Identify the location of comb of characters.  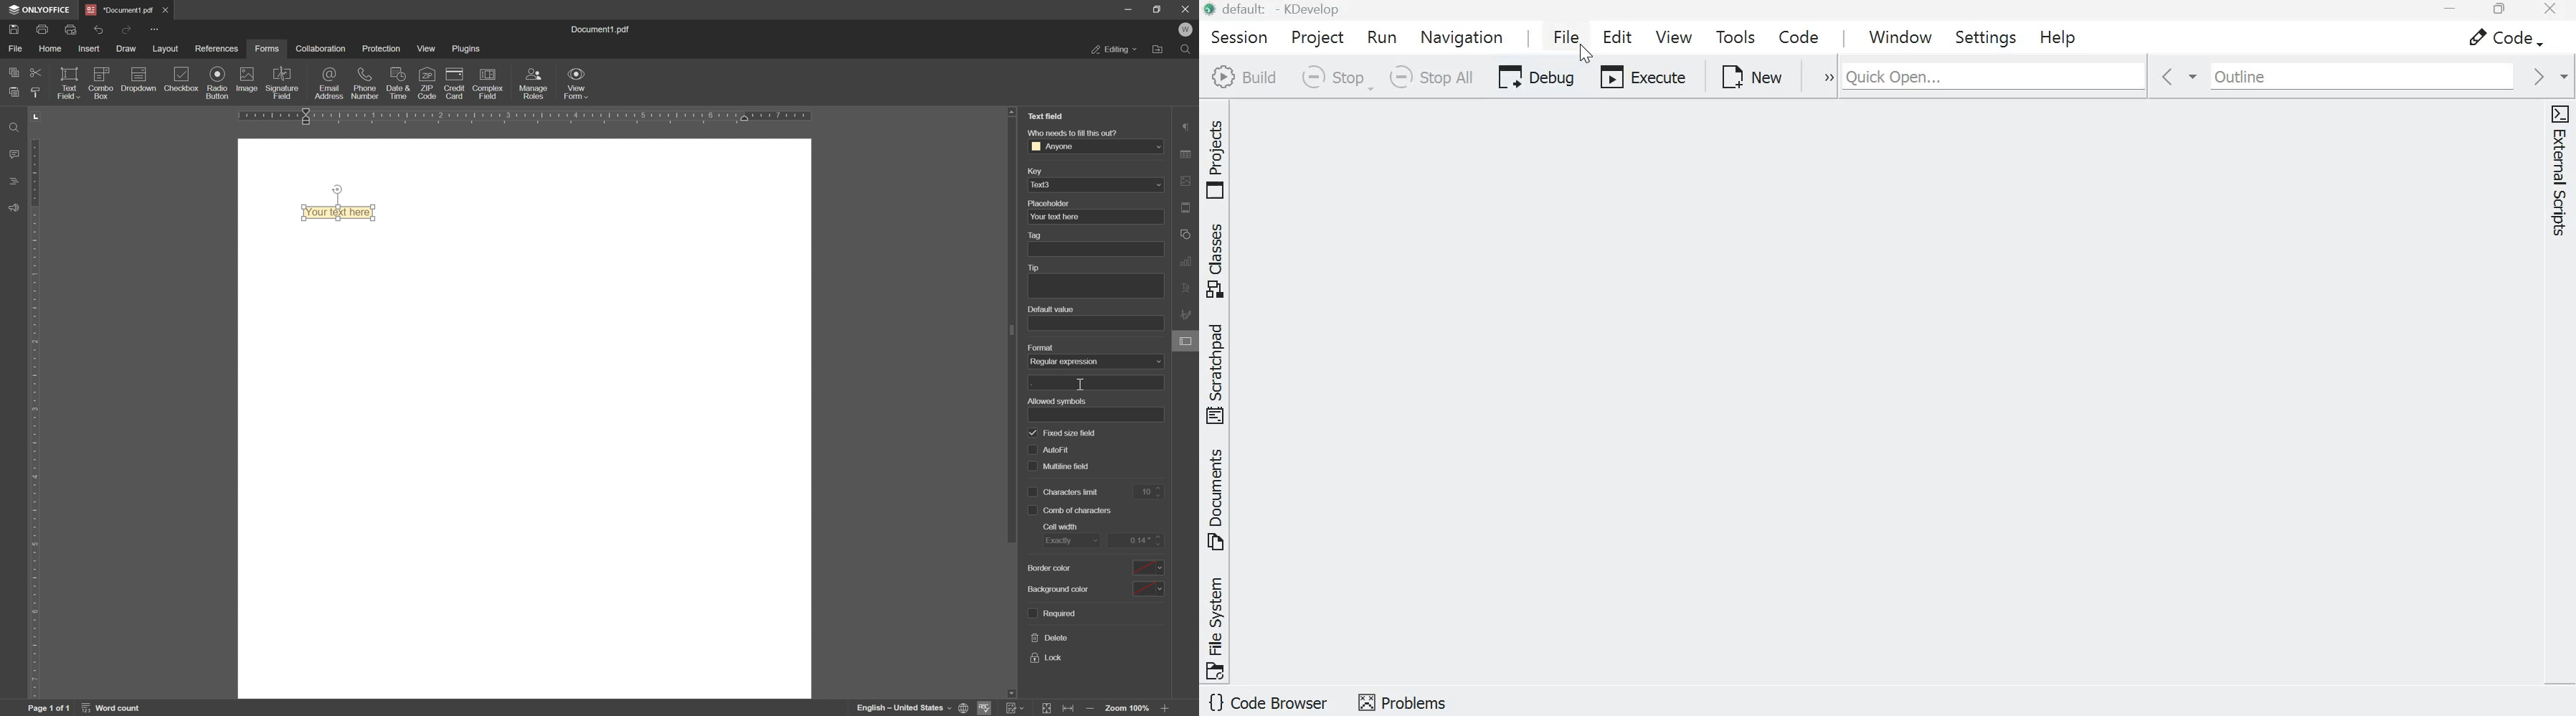
(1080, 511).